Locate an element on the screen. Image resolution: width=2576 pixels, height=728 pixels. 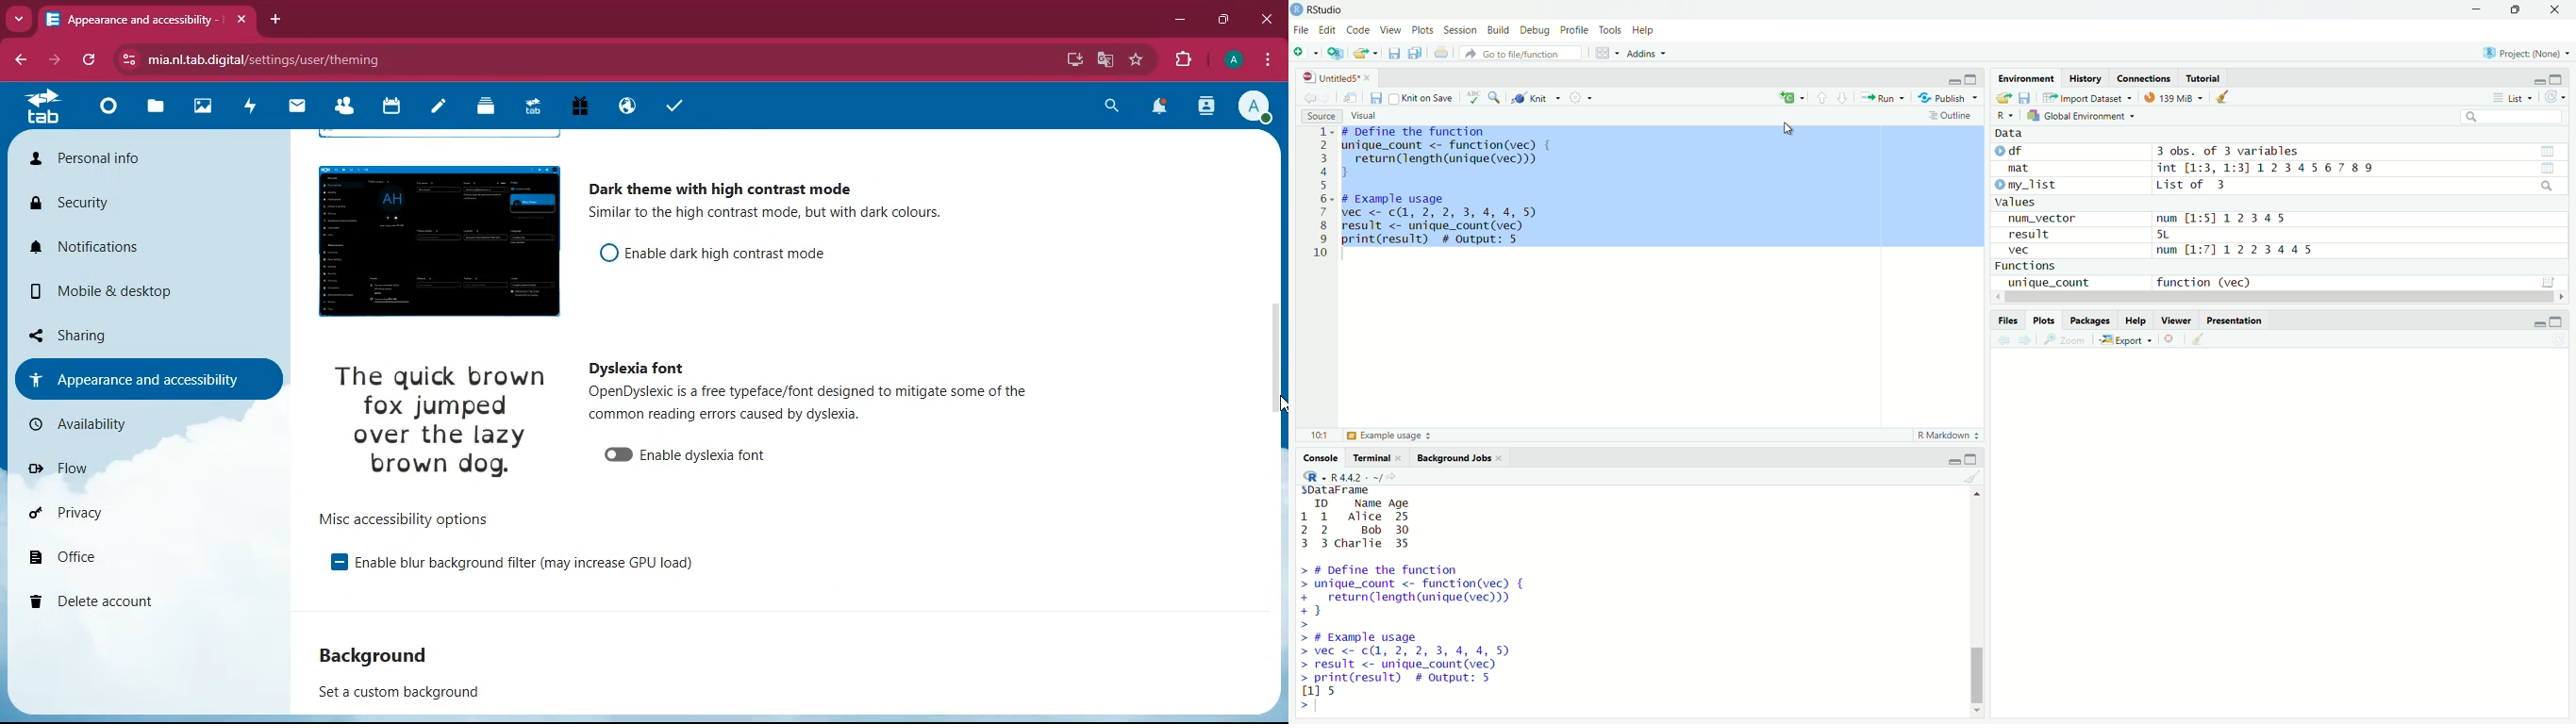
availability is located at coordinates (129, 430).